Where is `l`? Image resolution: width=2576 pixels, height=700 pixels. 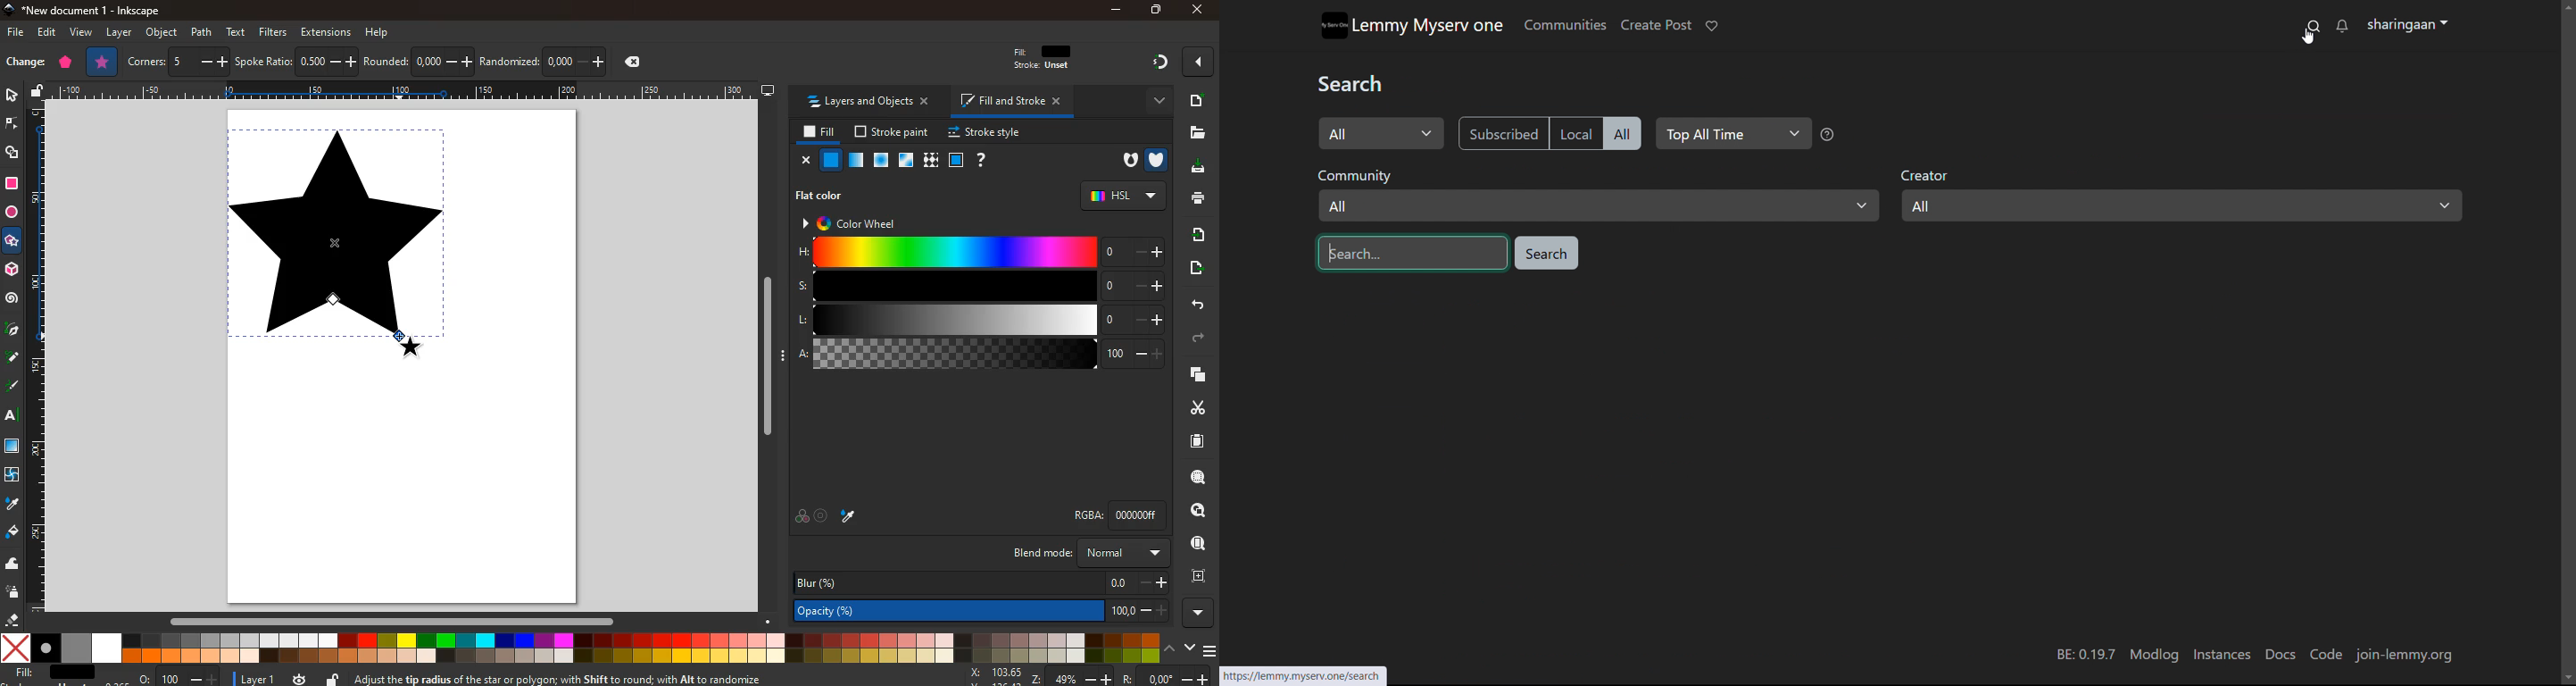
l is located at coordinates (980, 320).